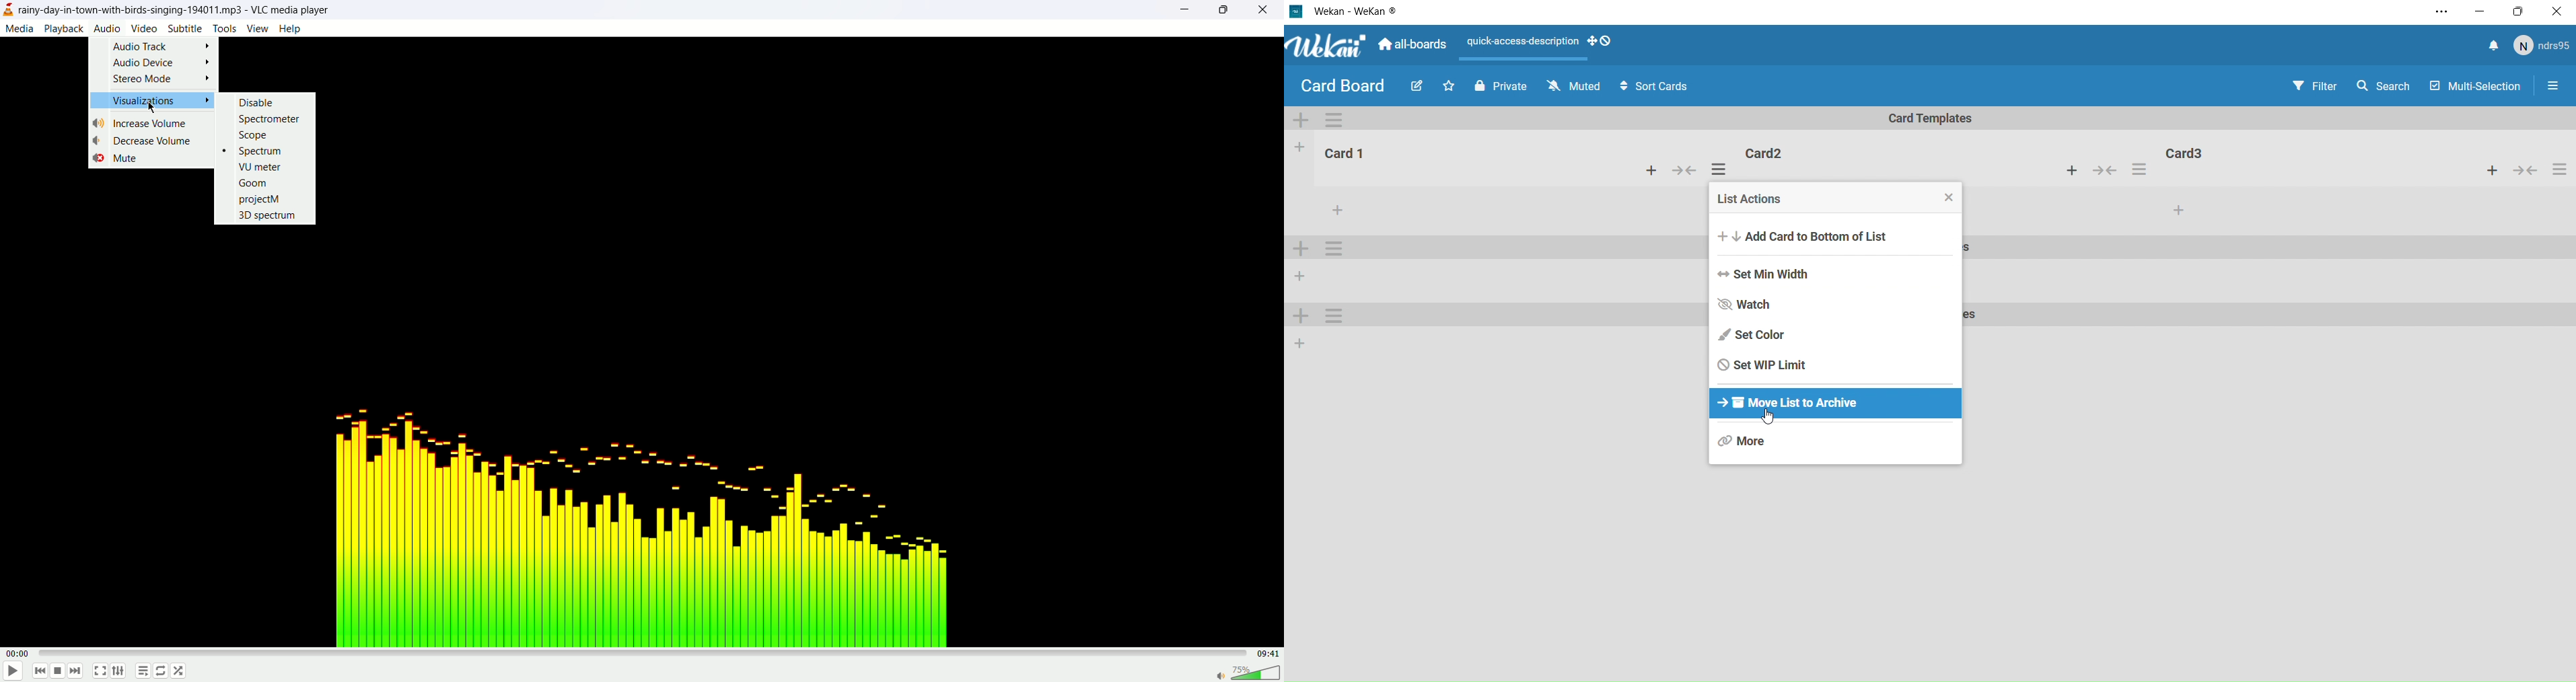 This screenshot has width=2576, height=700. I want to click on goom, so click(253, 183).